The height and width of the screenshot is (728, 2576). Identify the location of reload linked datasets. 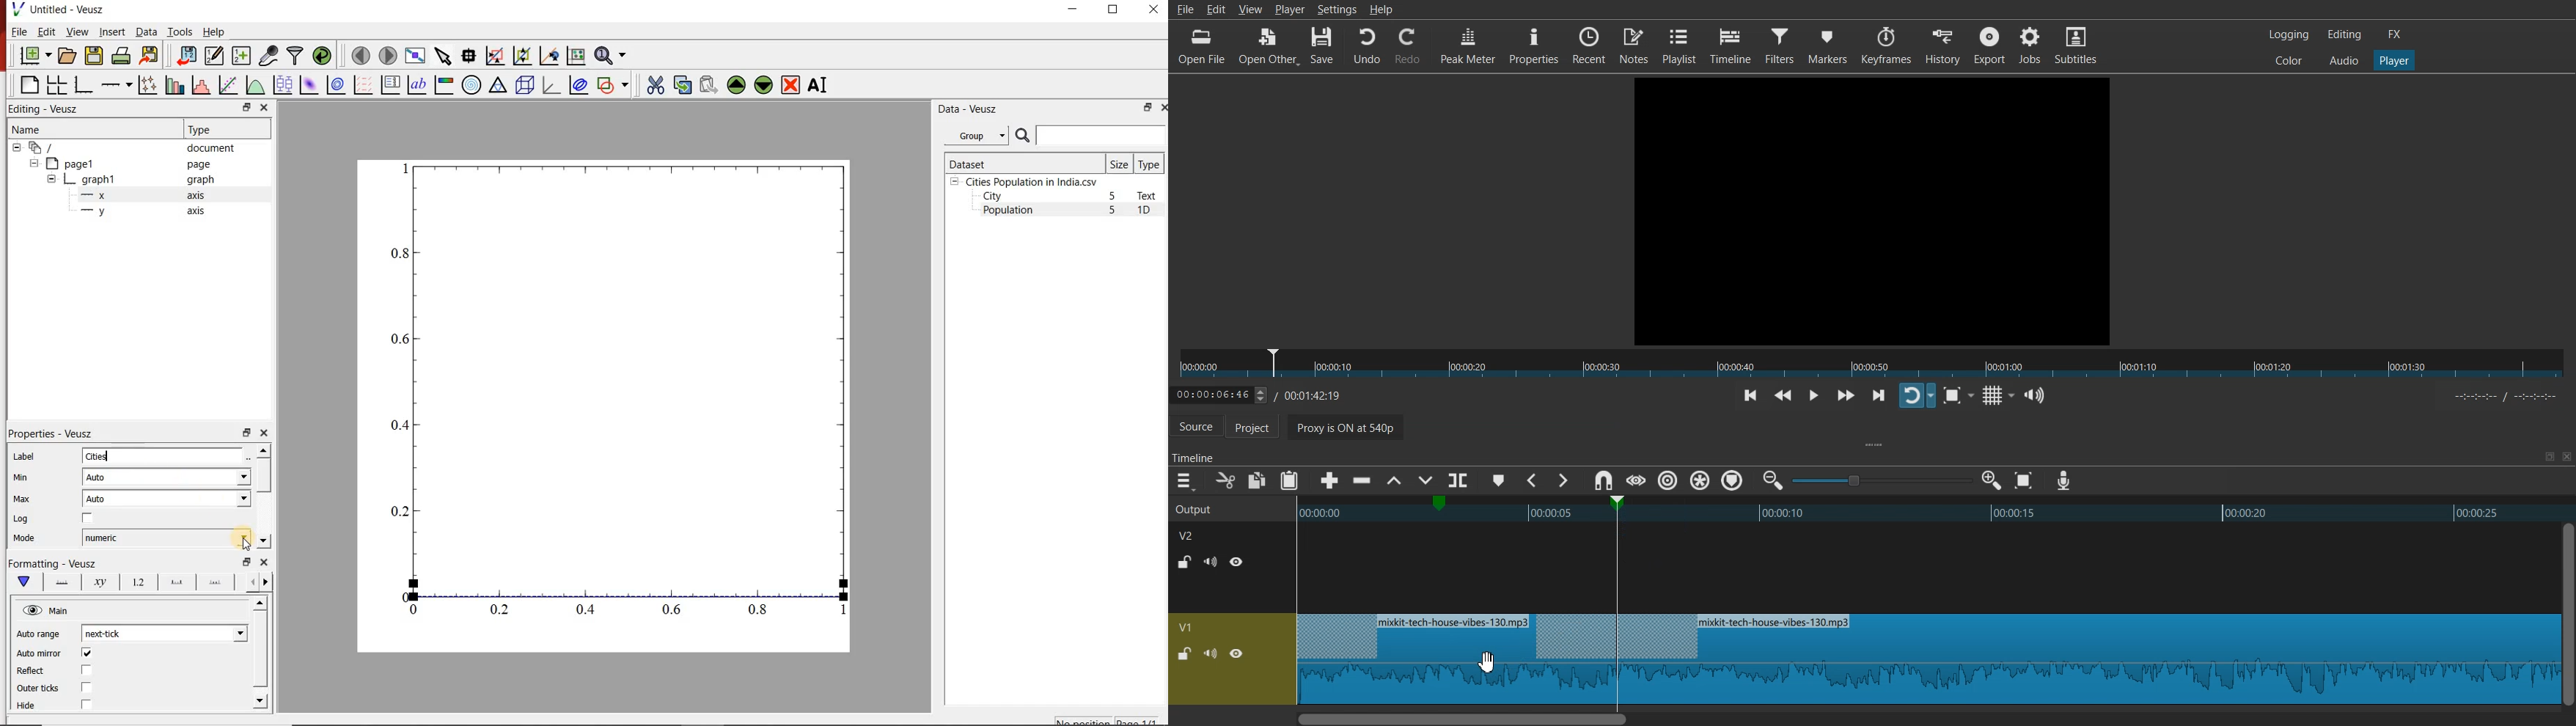
(321, 56).